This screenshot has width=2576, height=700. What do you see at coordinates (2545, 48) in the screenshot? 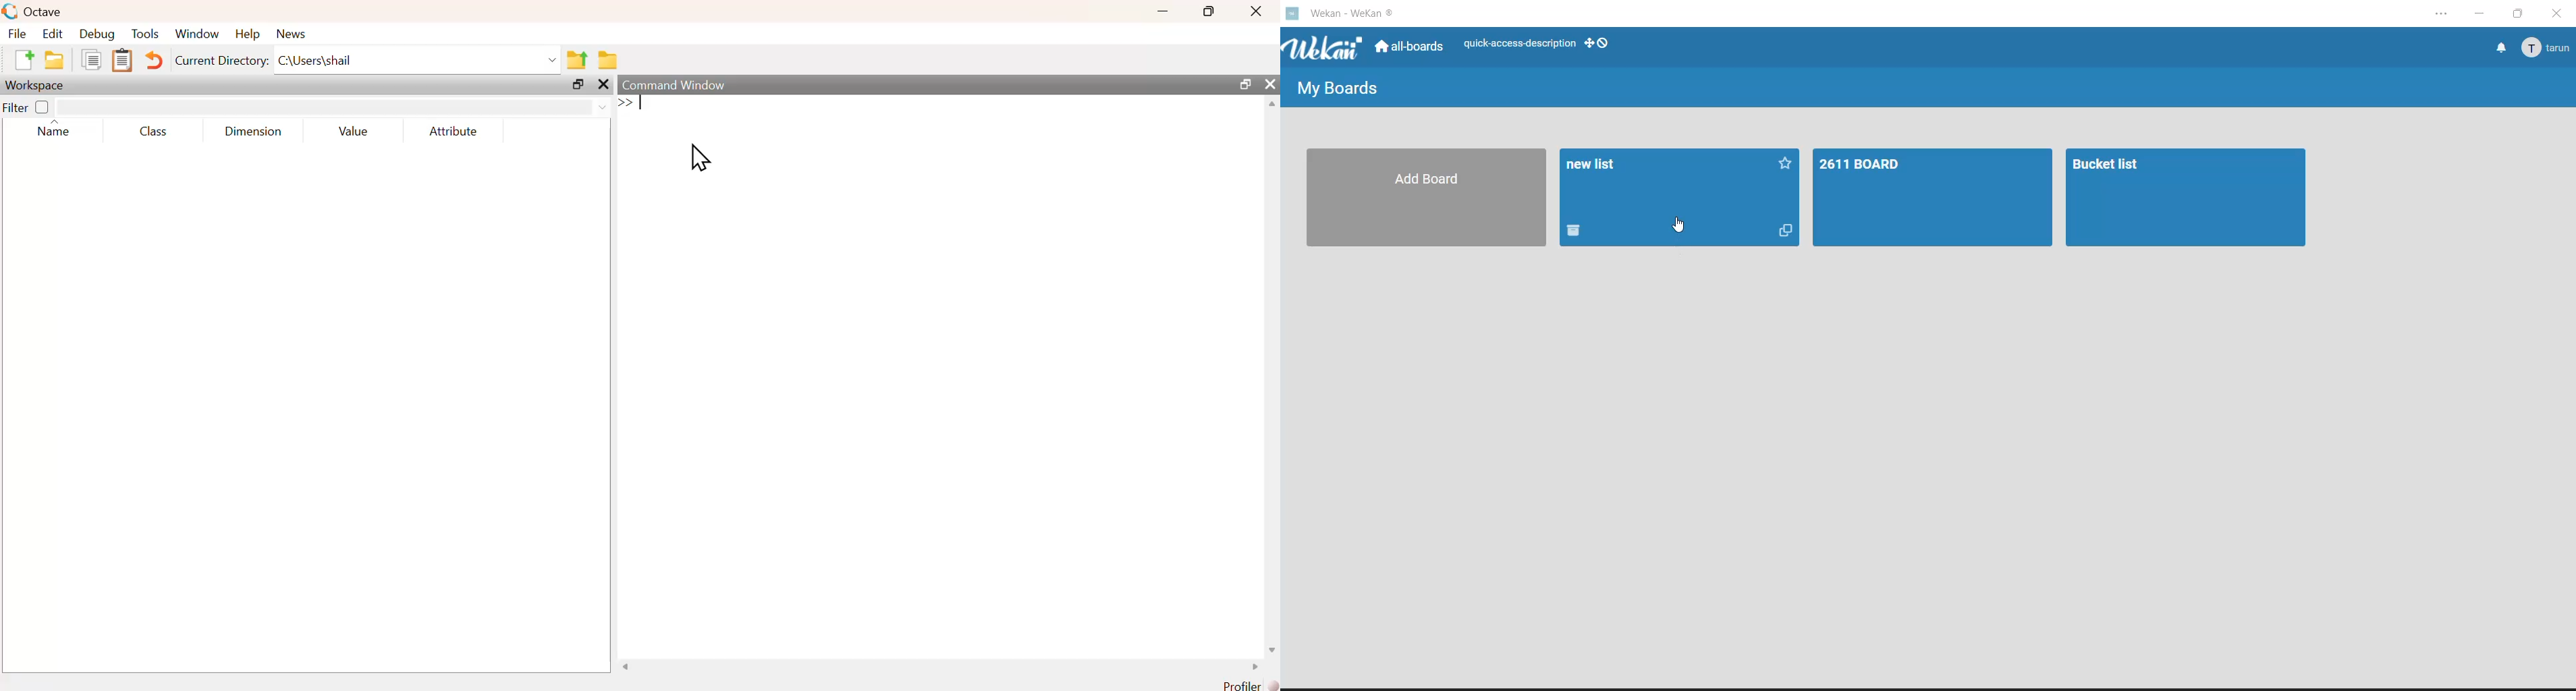
I see `tarun` at bounding box center [2545, 48].